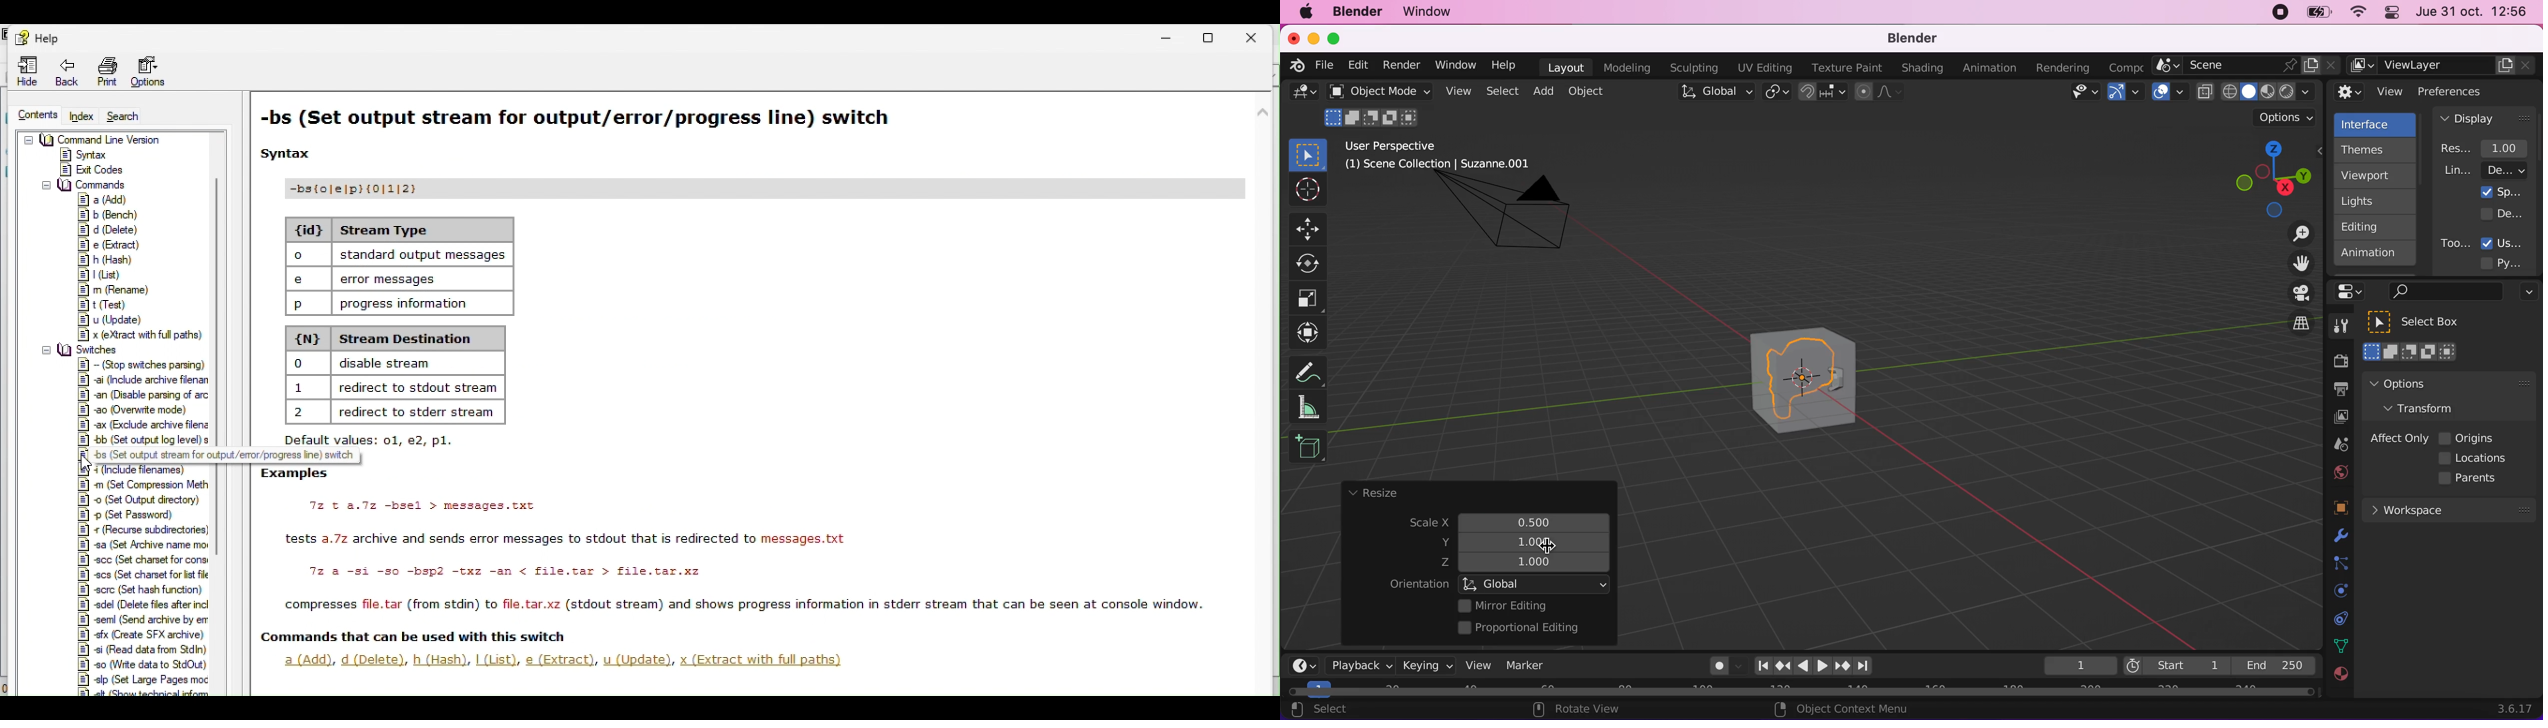 The height and width of the screenshot is (728, 2548). What do you see at coordinates (1293, 64) in the screenshot?
I see `blender` at bounding box center [1293, 64].